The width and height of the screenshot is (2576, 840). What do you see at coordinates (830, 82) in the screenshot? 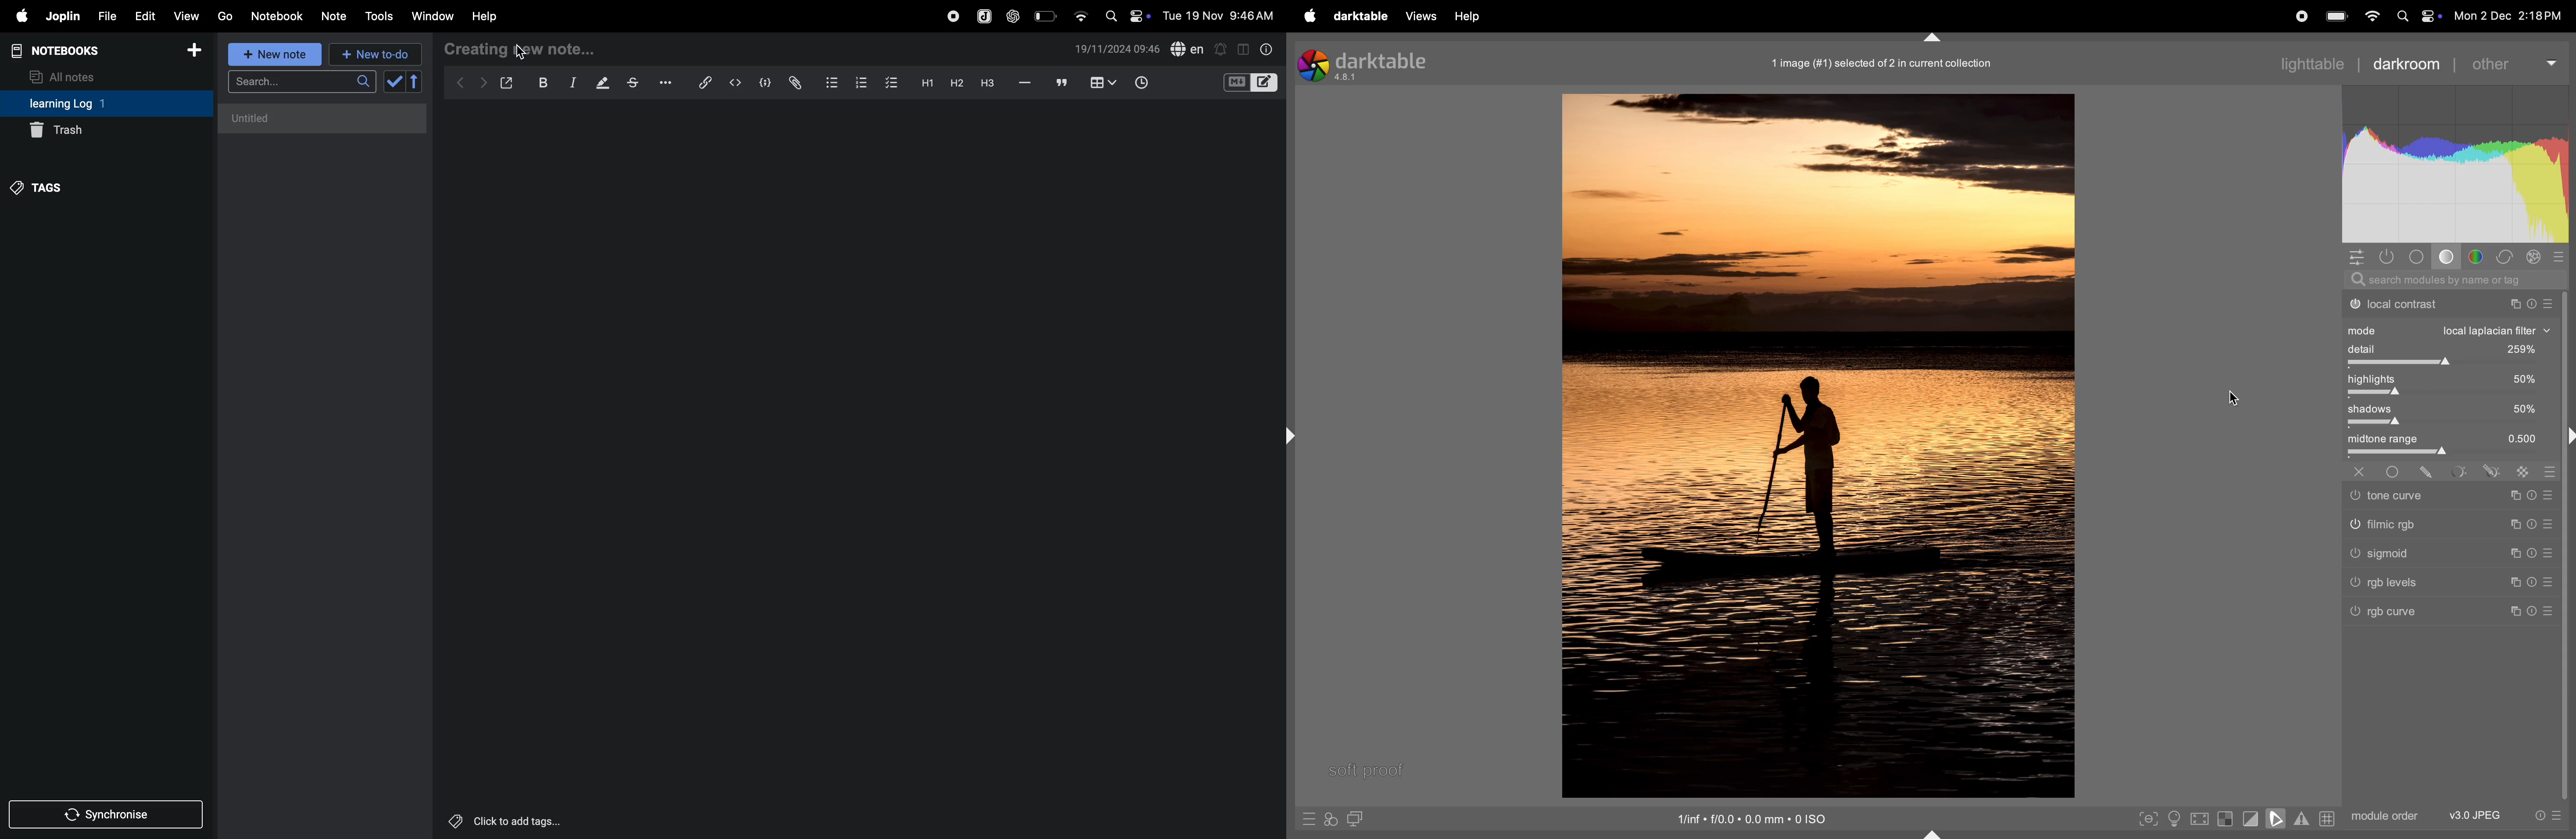
I see `bullet list` at bounding box center [830, 82].